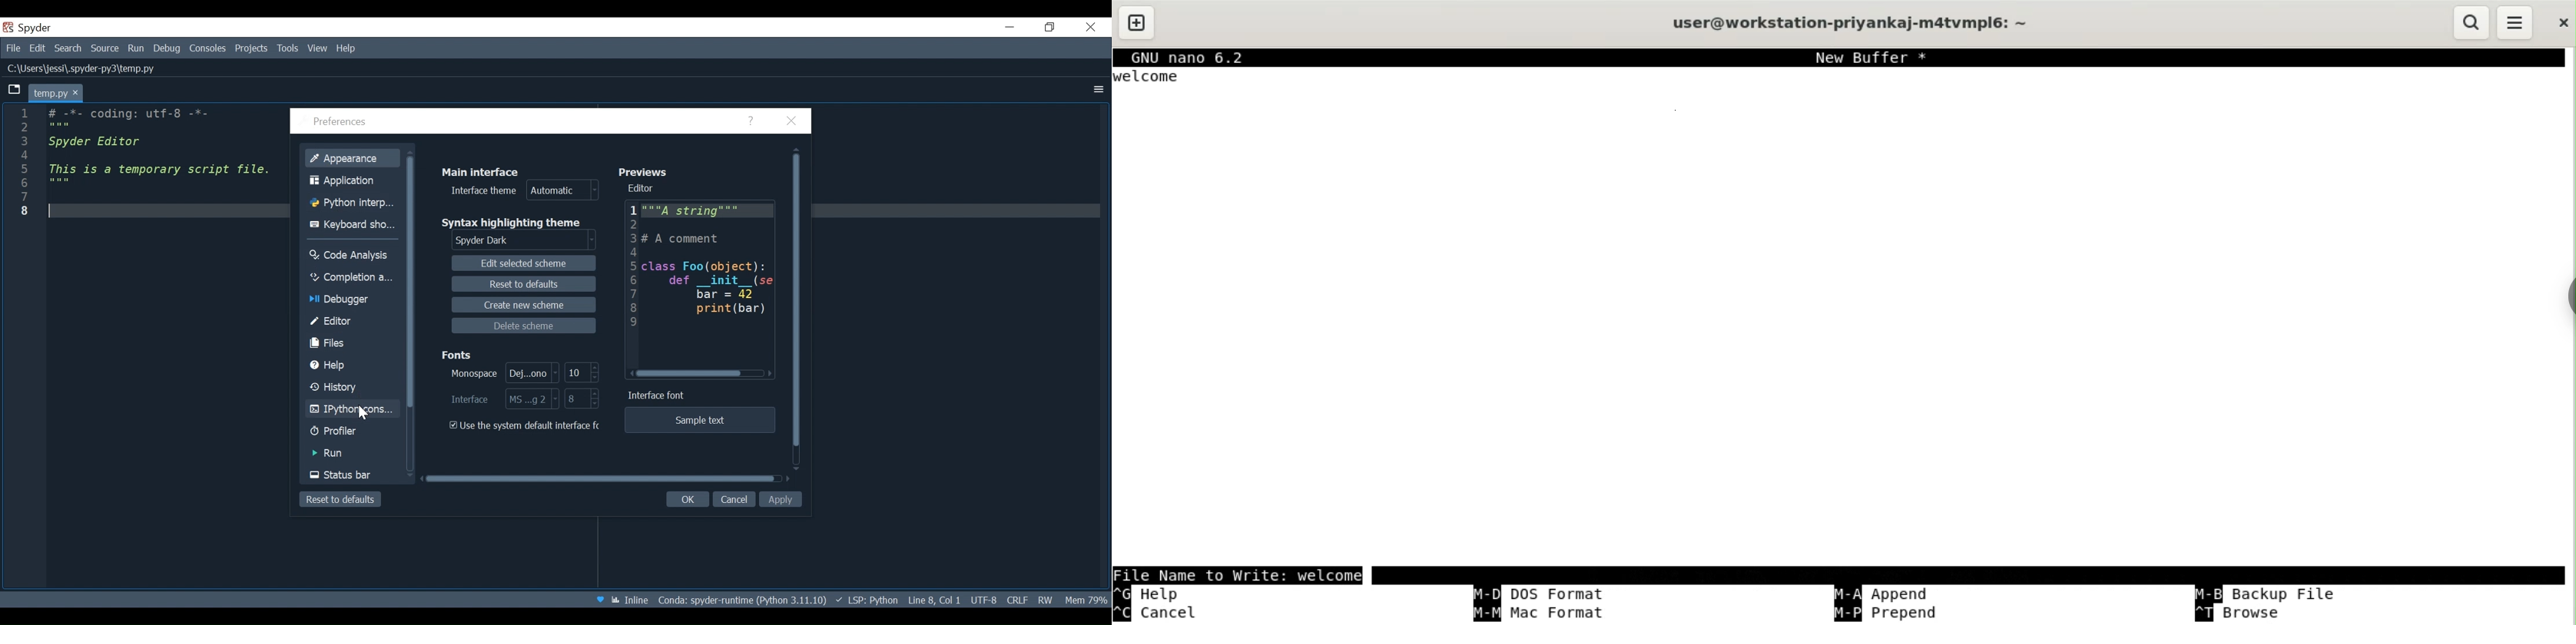 This screenshot has height=644, width=2576. Describe the element at coordinates (133, 48) in the screenshot. I see `Run` at that location.